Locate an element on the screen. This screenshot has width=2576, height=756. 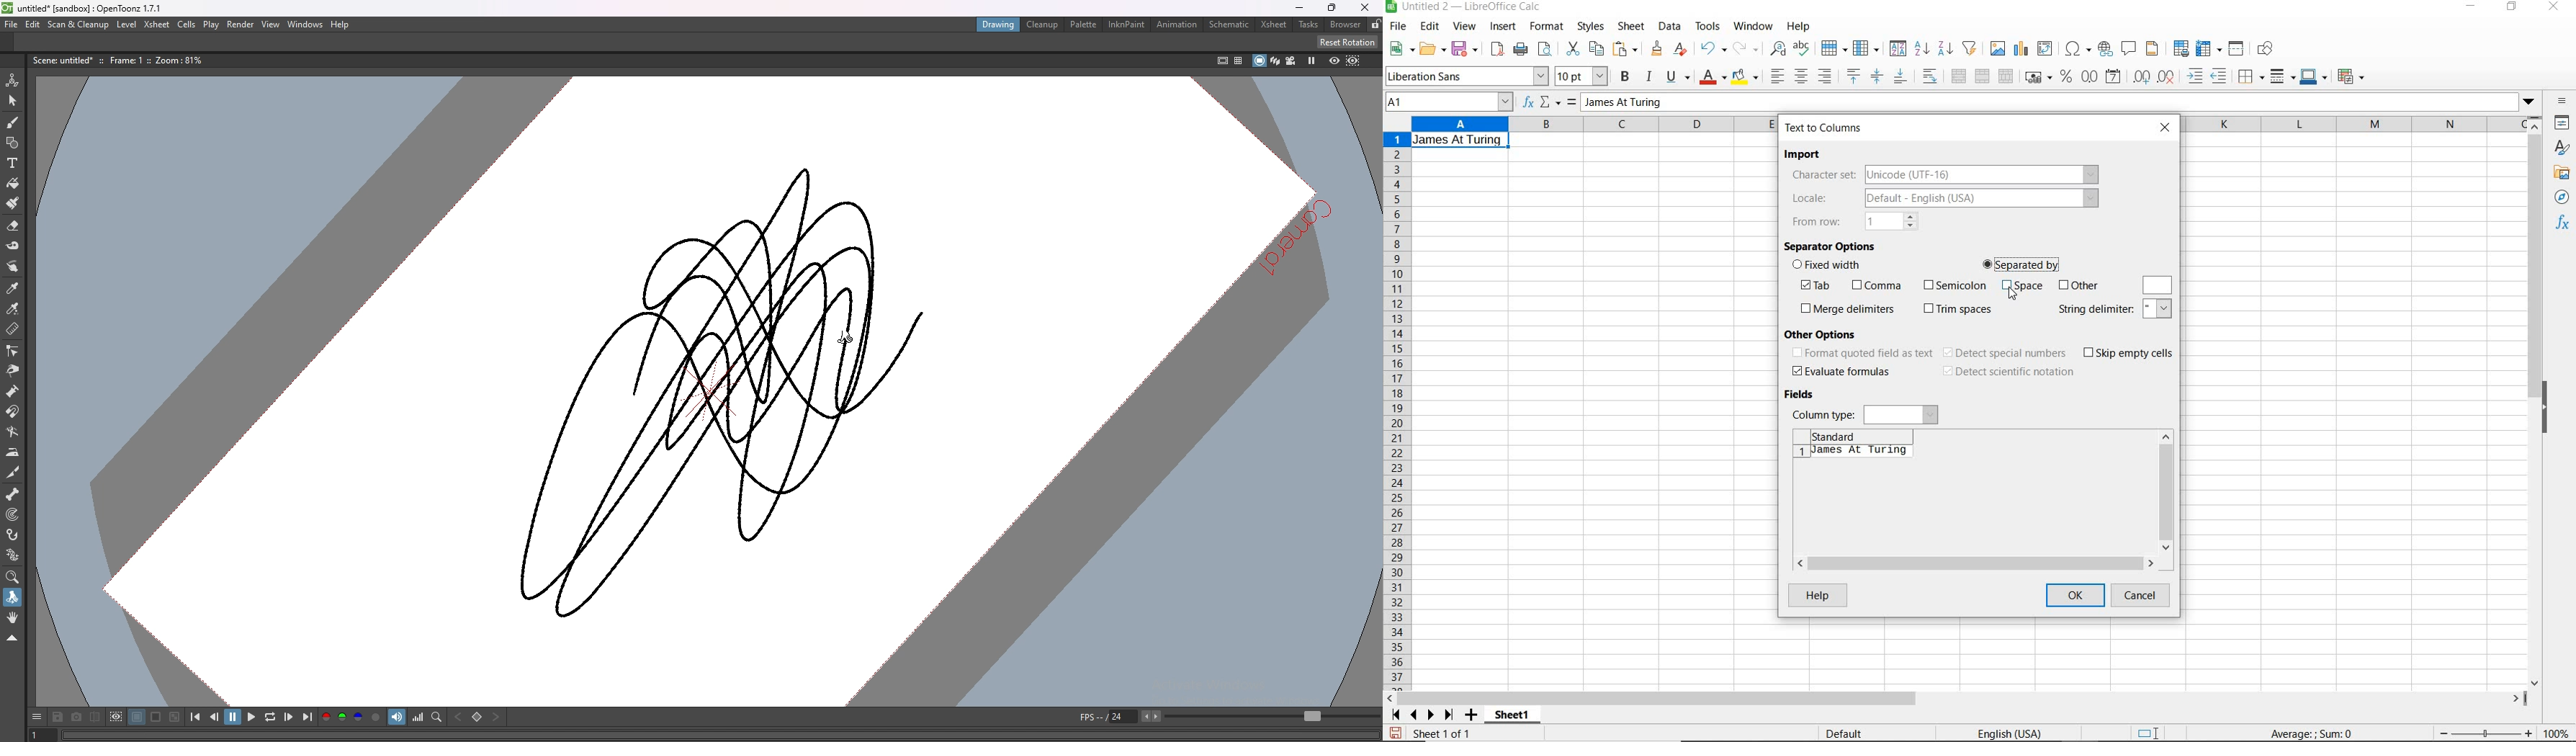
format is located at coordinates (1548, 28).